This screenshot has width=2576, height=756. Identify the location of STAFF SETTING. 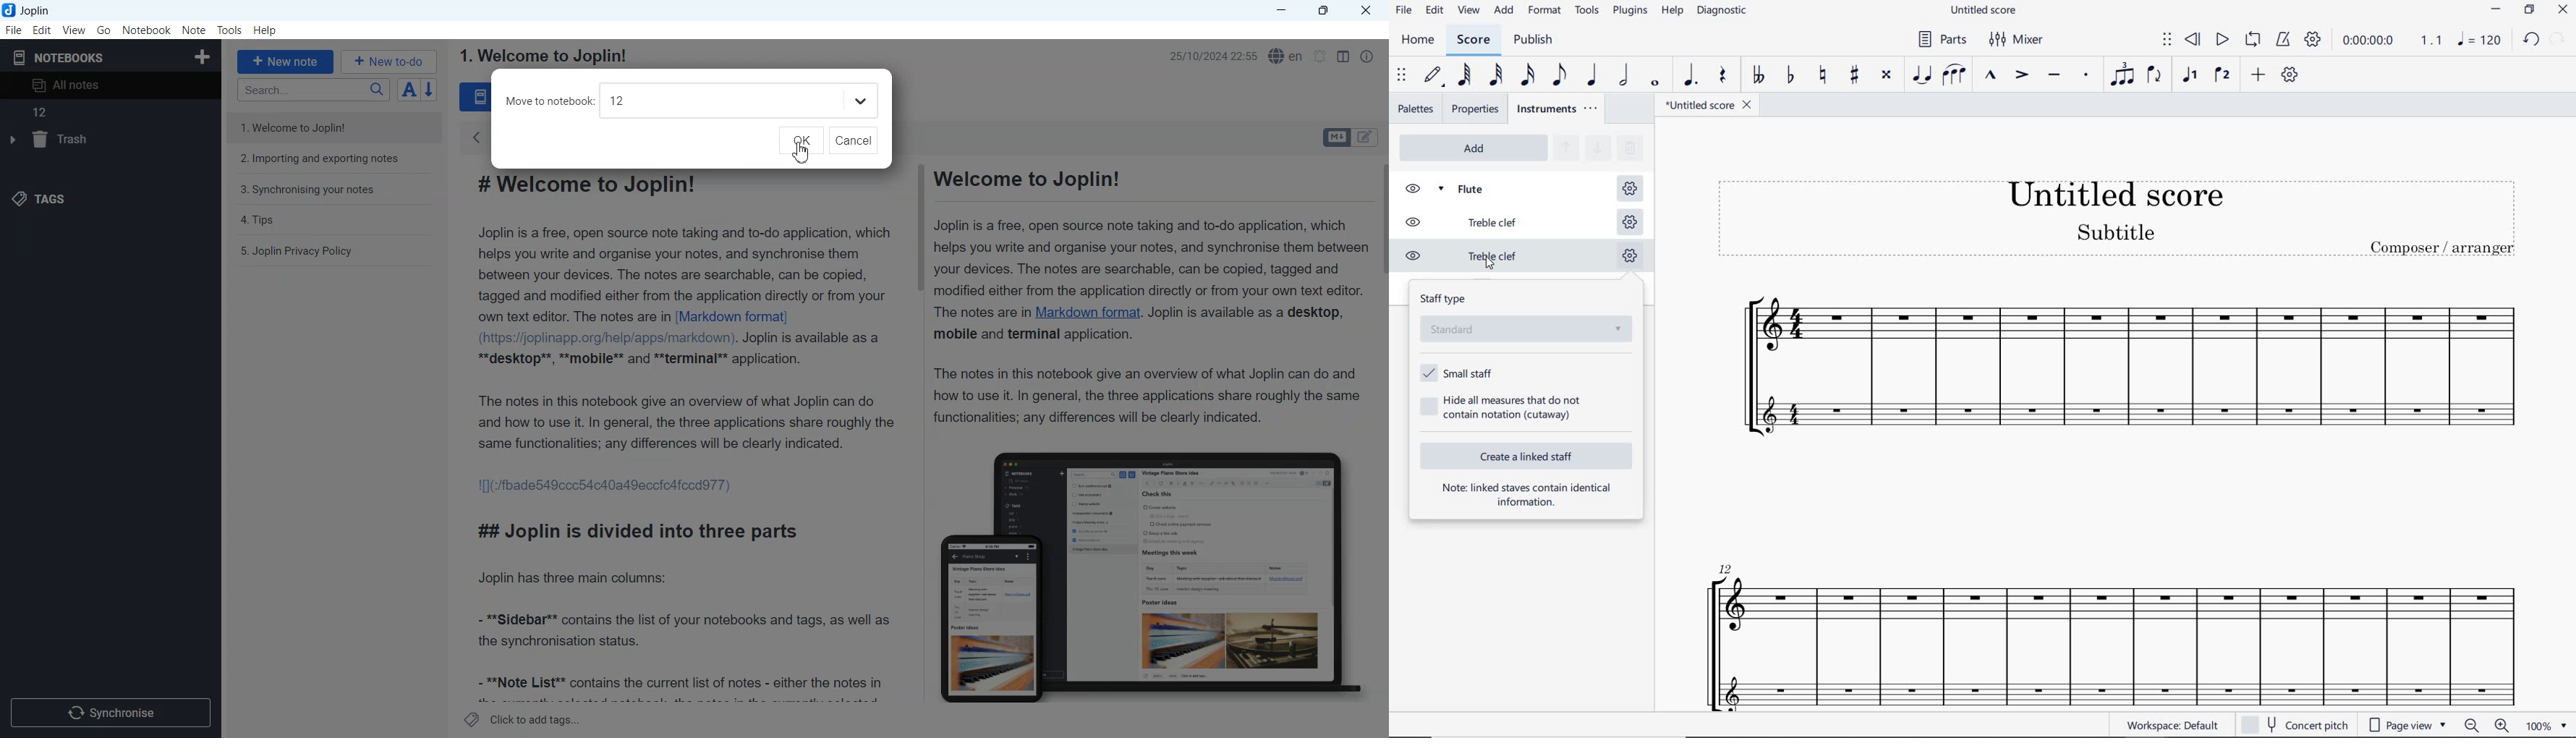
(1629, 258).